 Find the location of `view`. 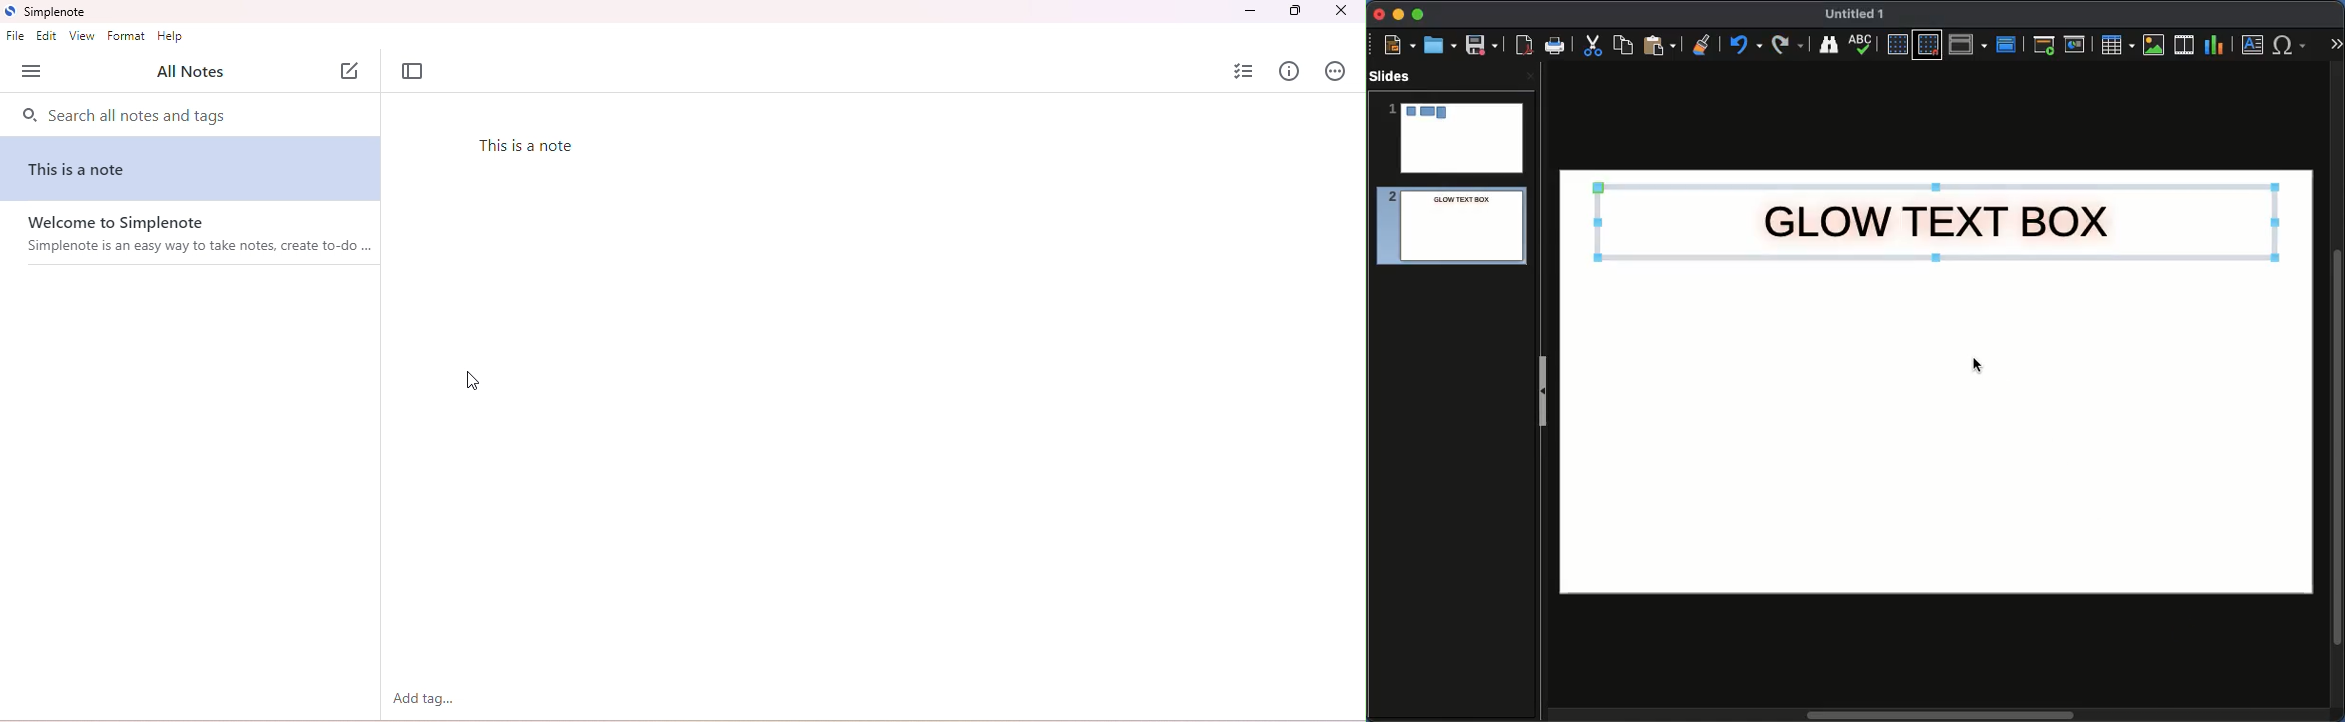

view is located at coordinates (81, 36).